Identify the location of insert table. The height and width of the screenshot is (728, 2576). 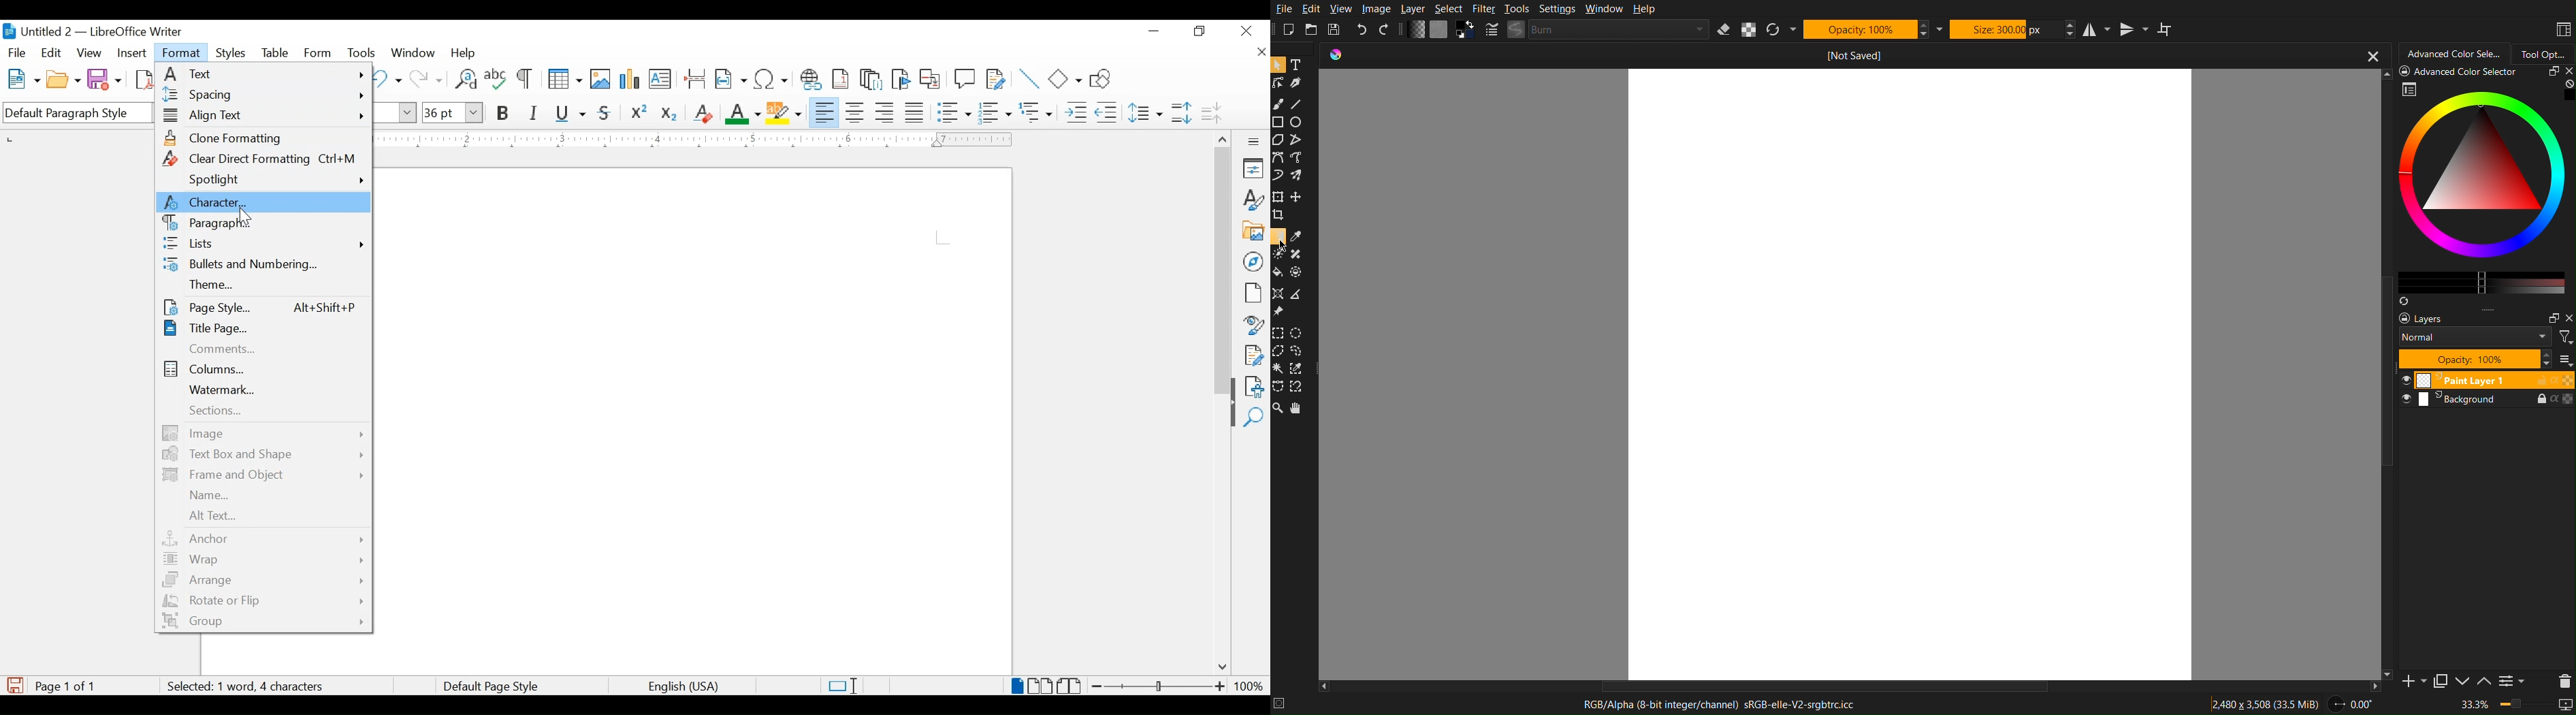
(565, 79).